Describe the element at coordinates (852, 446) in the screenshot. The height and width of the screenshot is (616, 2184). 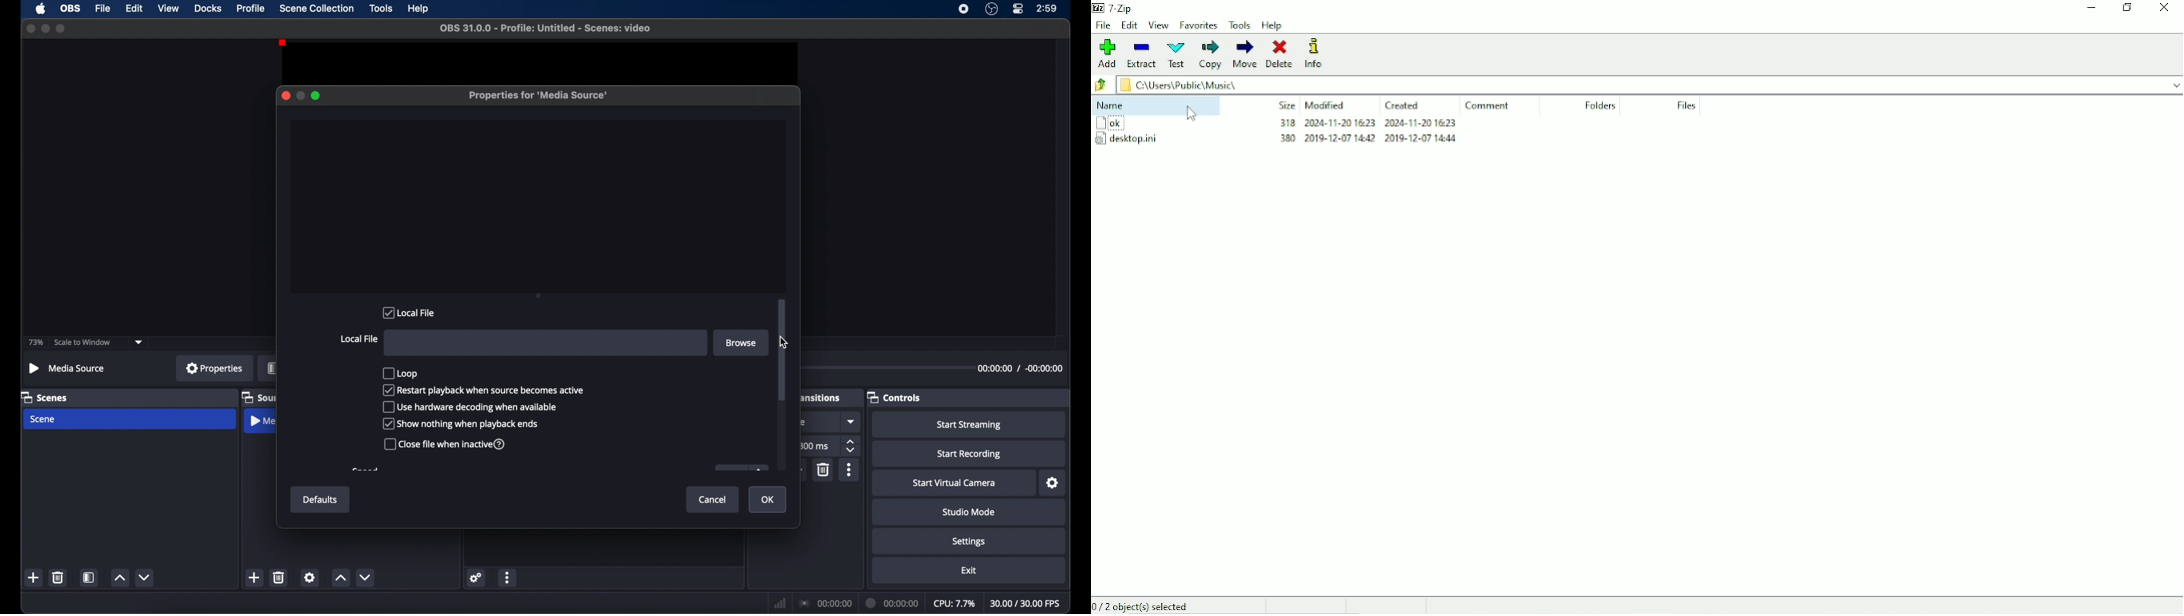
I see `stepper buttons` at that location.